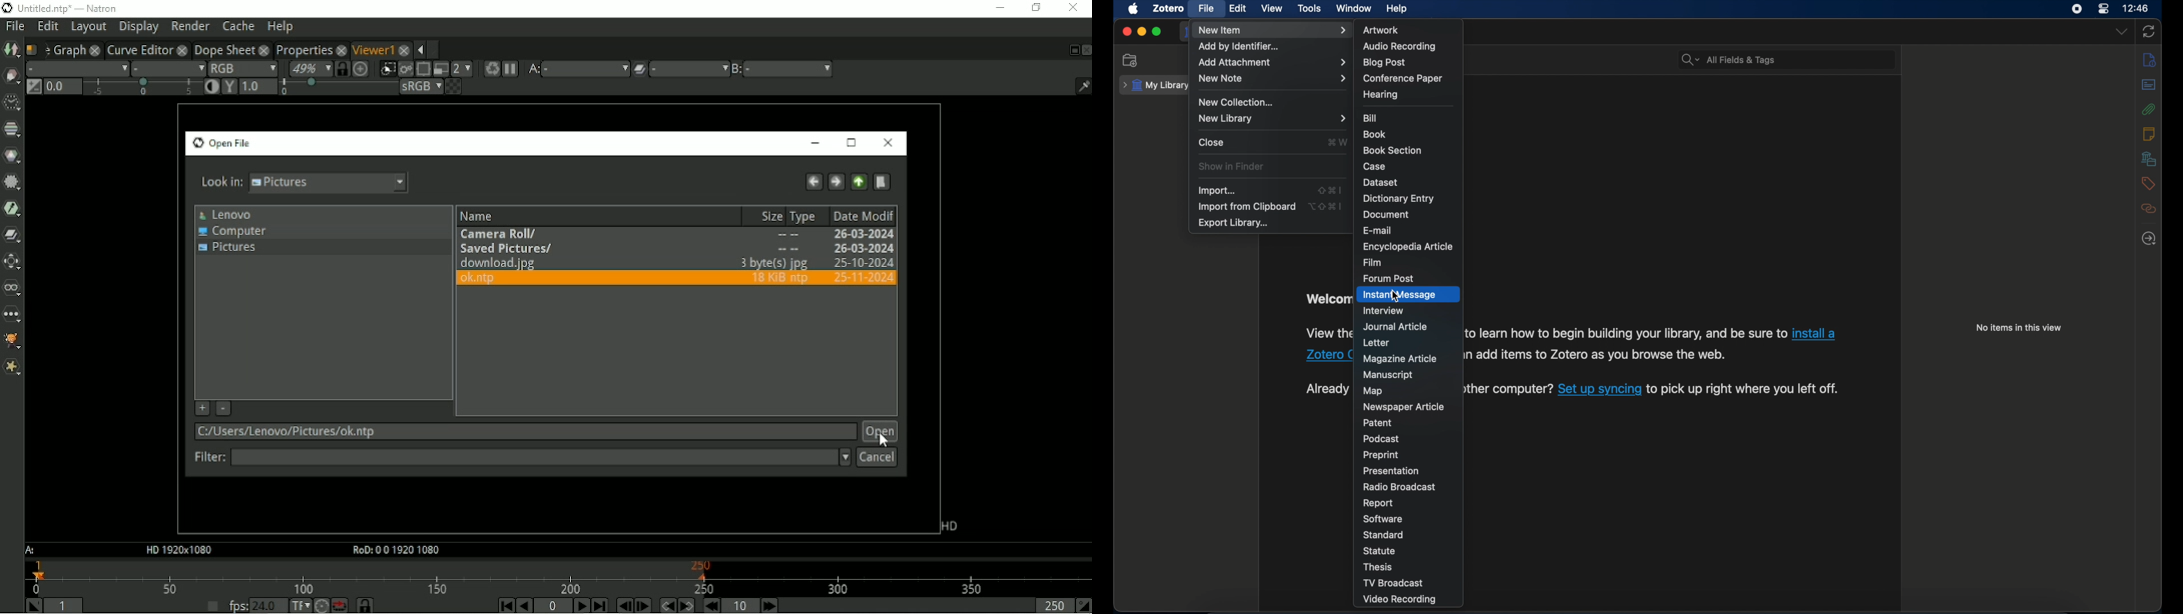 This screenshot has width=2184, height=616. Describe the element at coordinates (1375, 166) in the screenshot. I see `case` at that location.